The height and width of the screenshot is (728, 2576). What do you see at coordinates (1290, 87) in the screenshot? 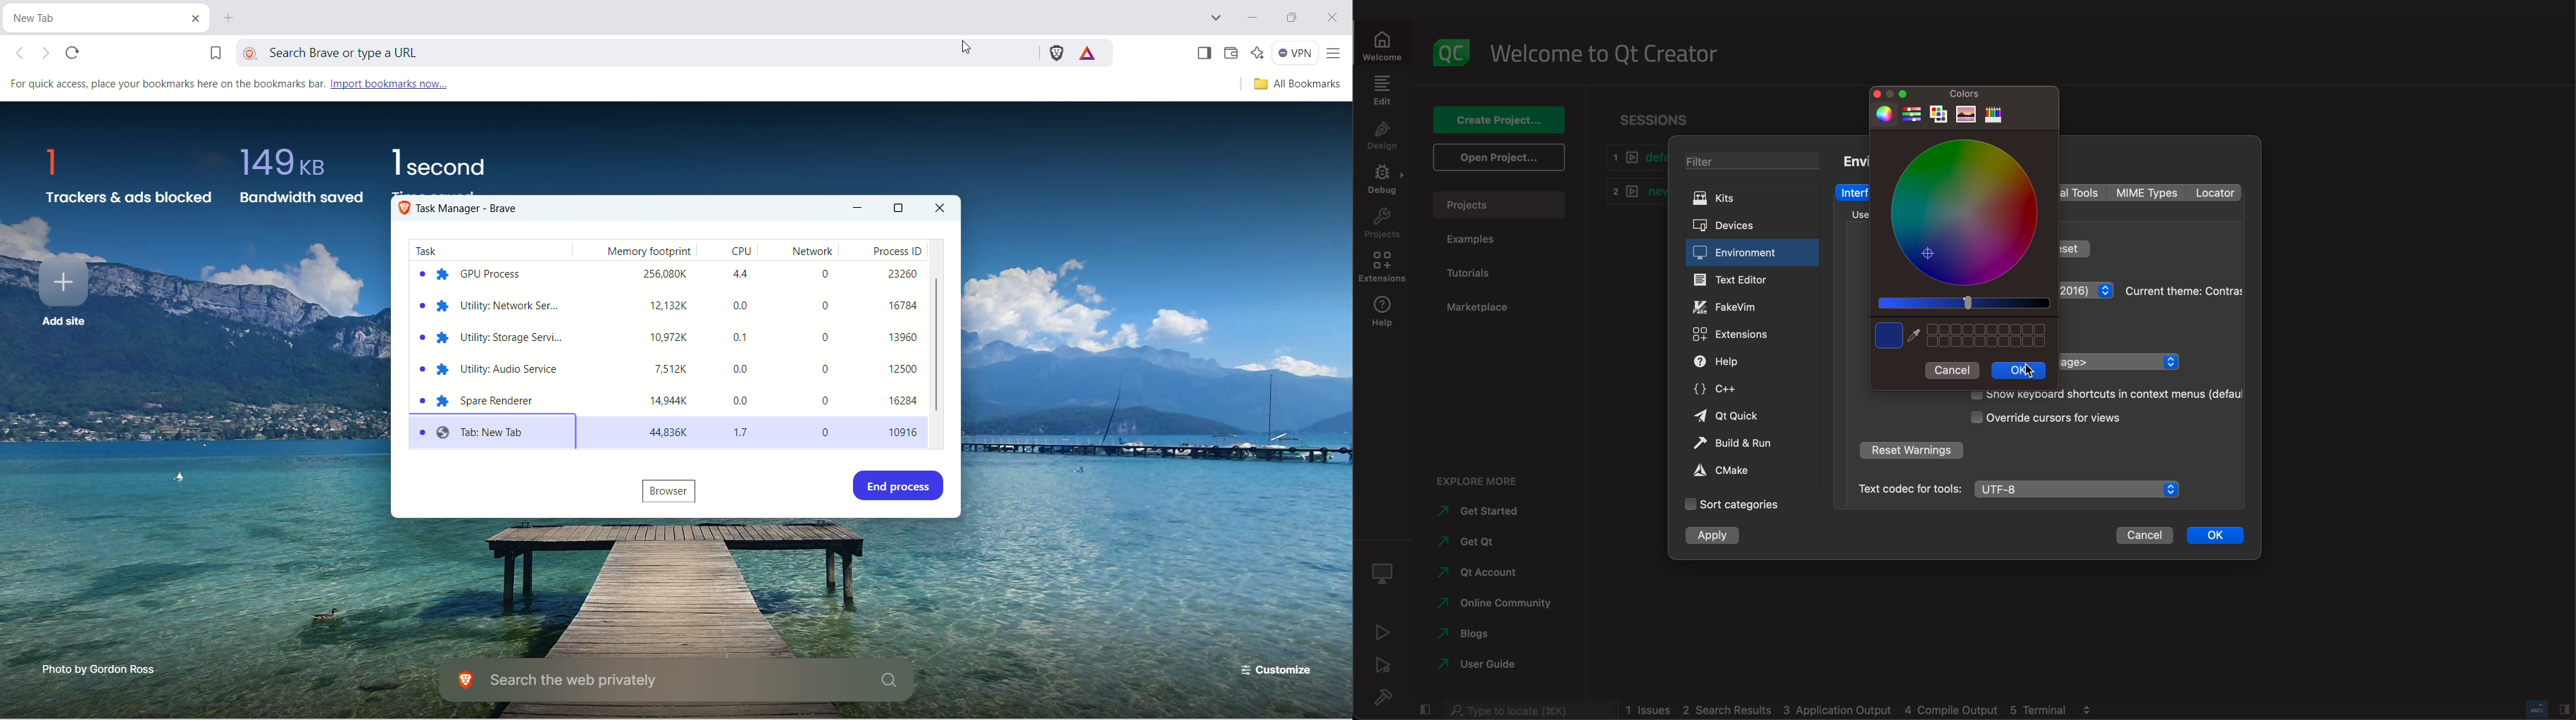
I see `All Bookmarks` at bounding box center [1290, 87].